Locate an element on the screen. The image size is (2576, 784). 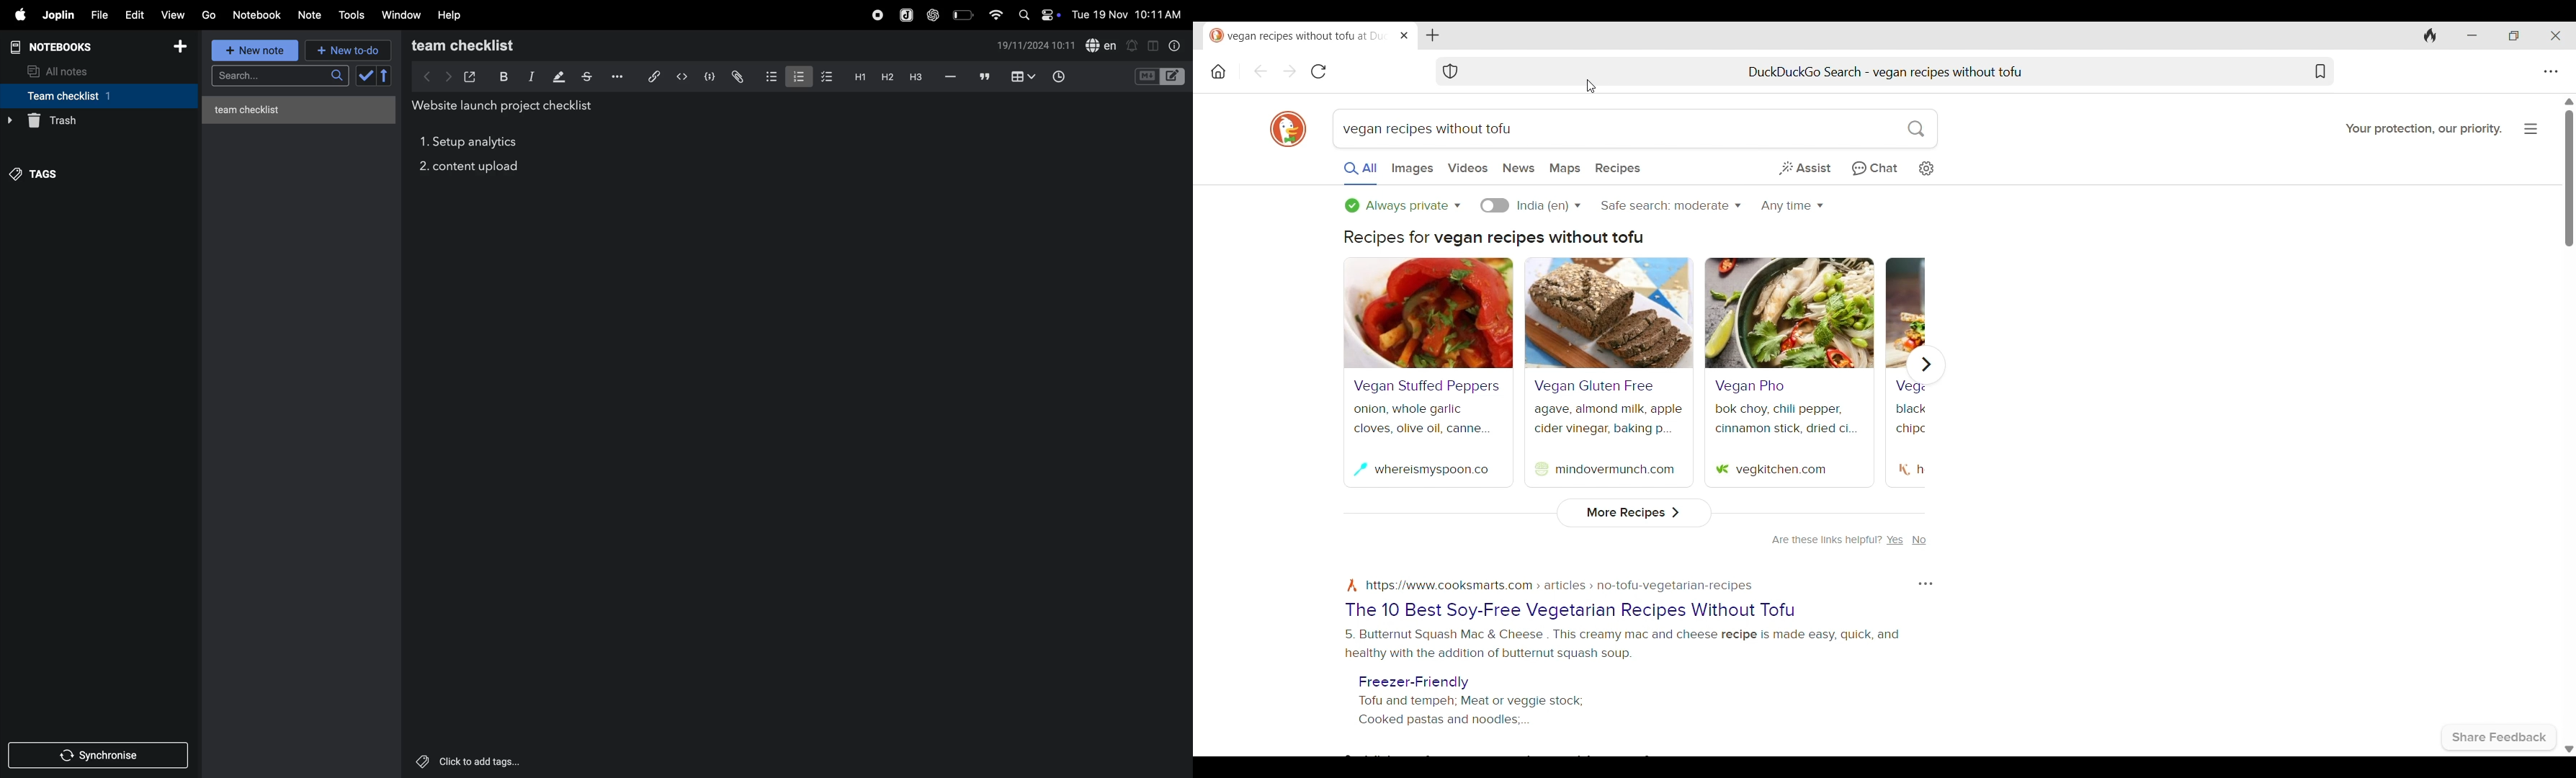
Vertical slide bar is located at coordinates (2569, 178).